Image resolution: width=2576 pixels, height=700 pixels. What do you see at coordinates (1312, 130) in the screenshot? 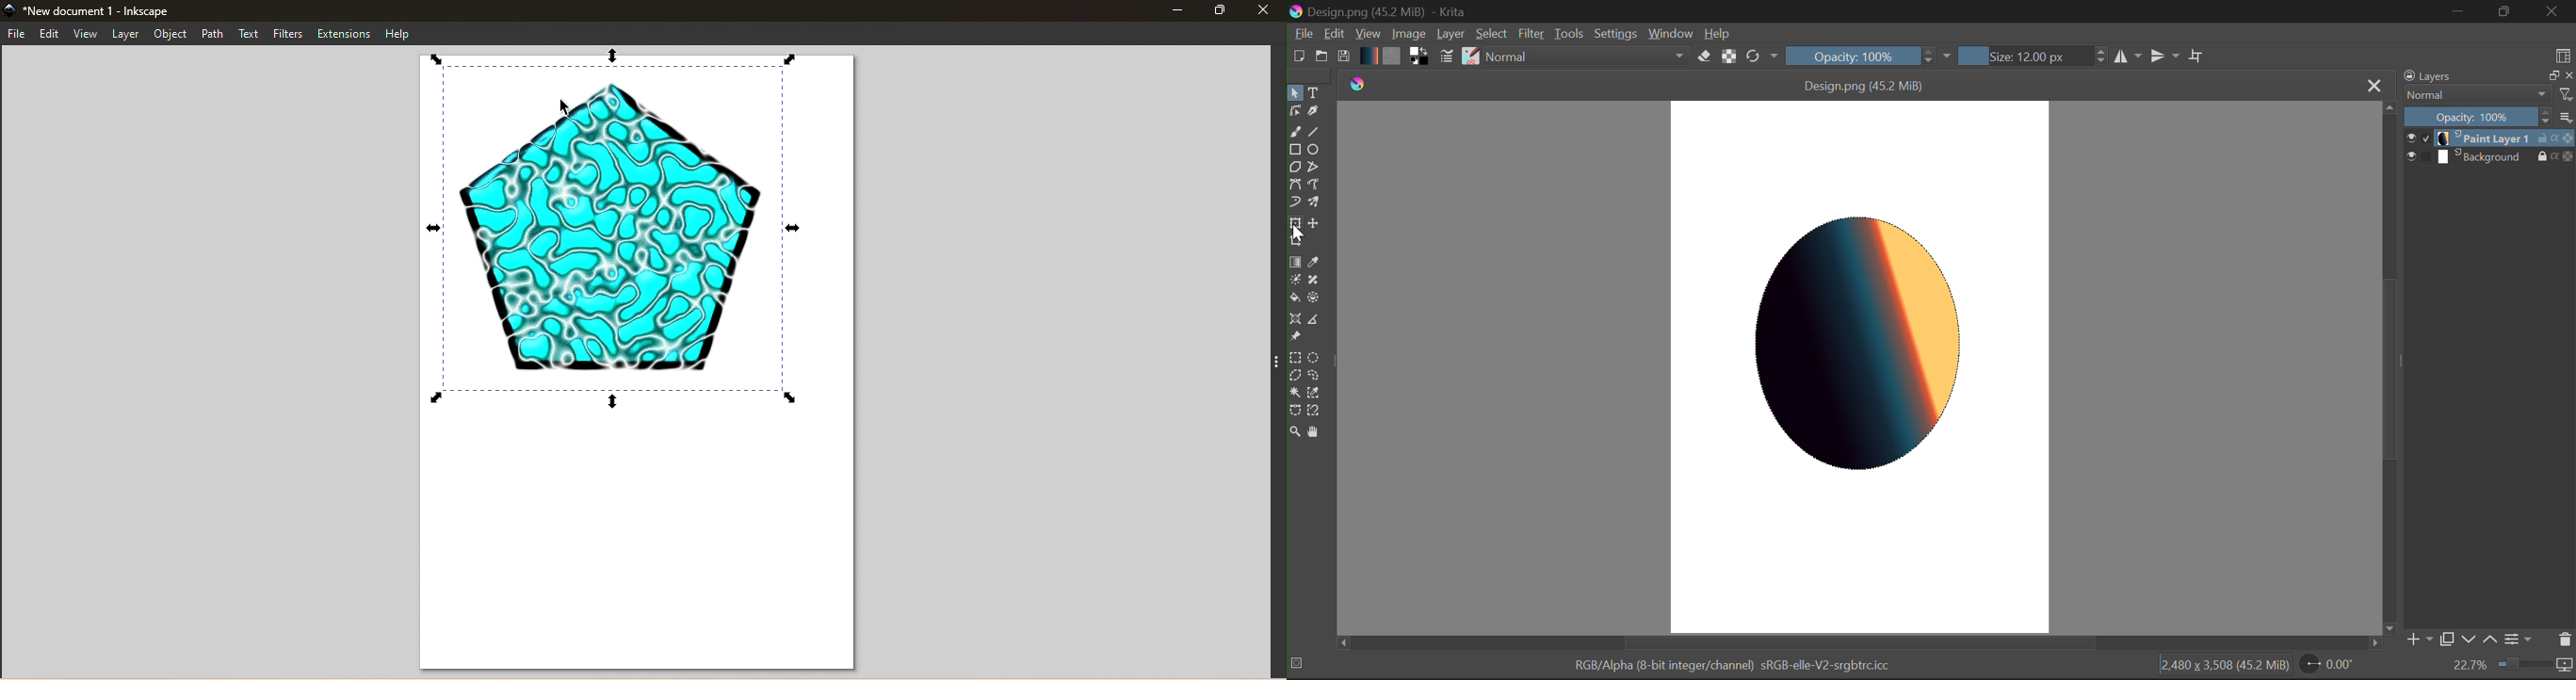
I see `Line` at bounding box center [1312, 130].